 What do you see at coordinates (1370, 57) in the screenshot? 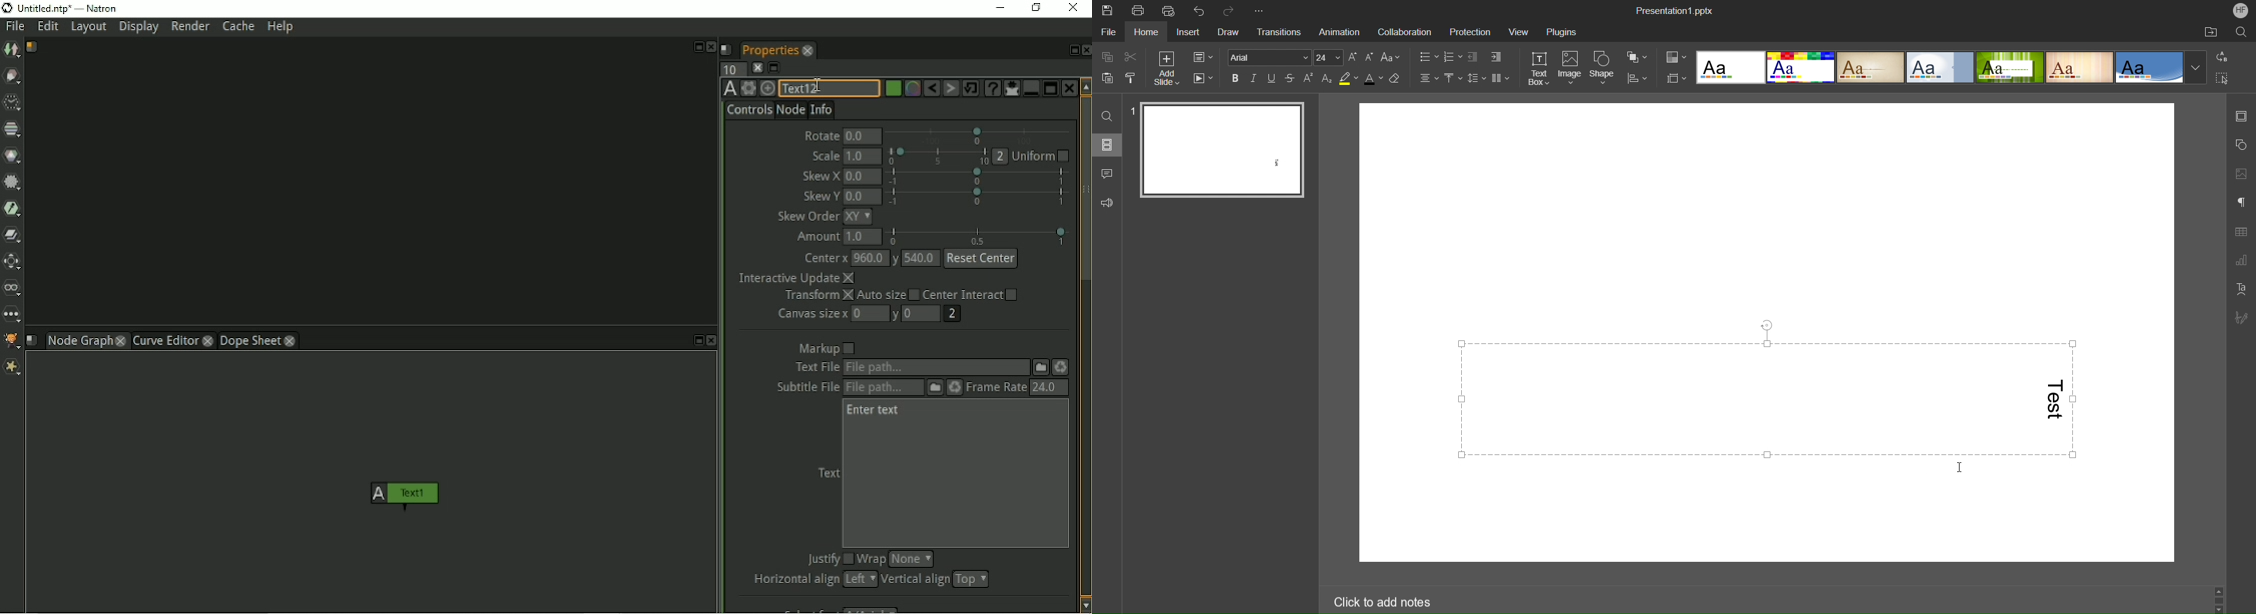
I see `Decrease size` at bounding box center [1370, 57].